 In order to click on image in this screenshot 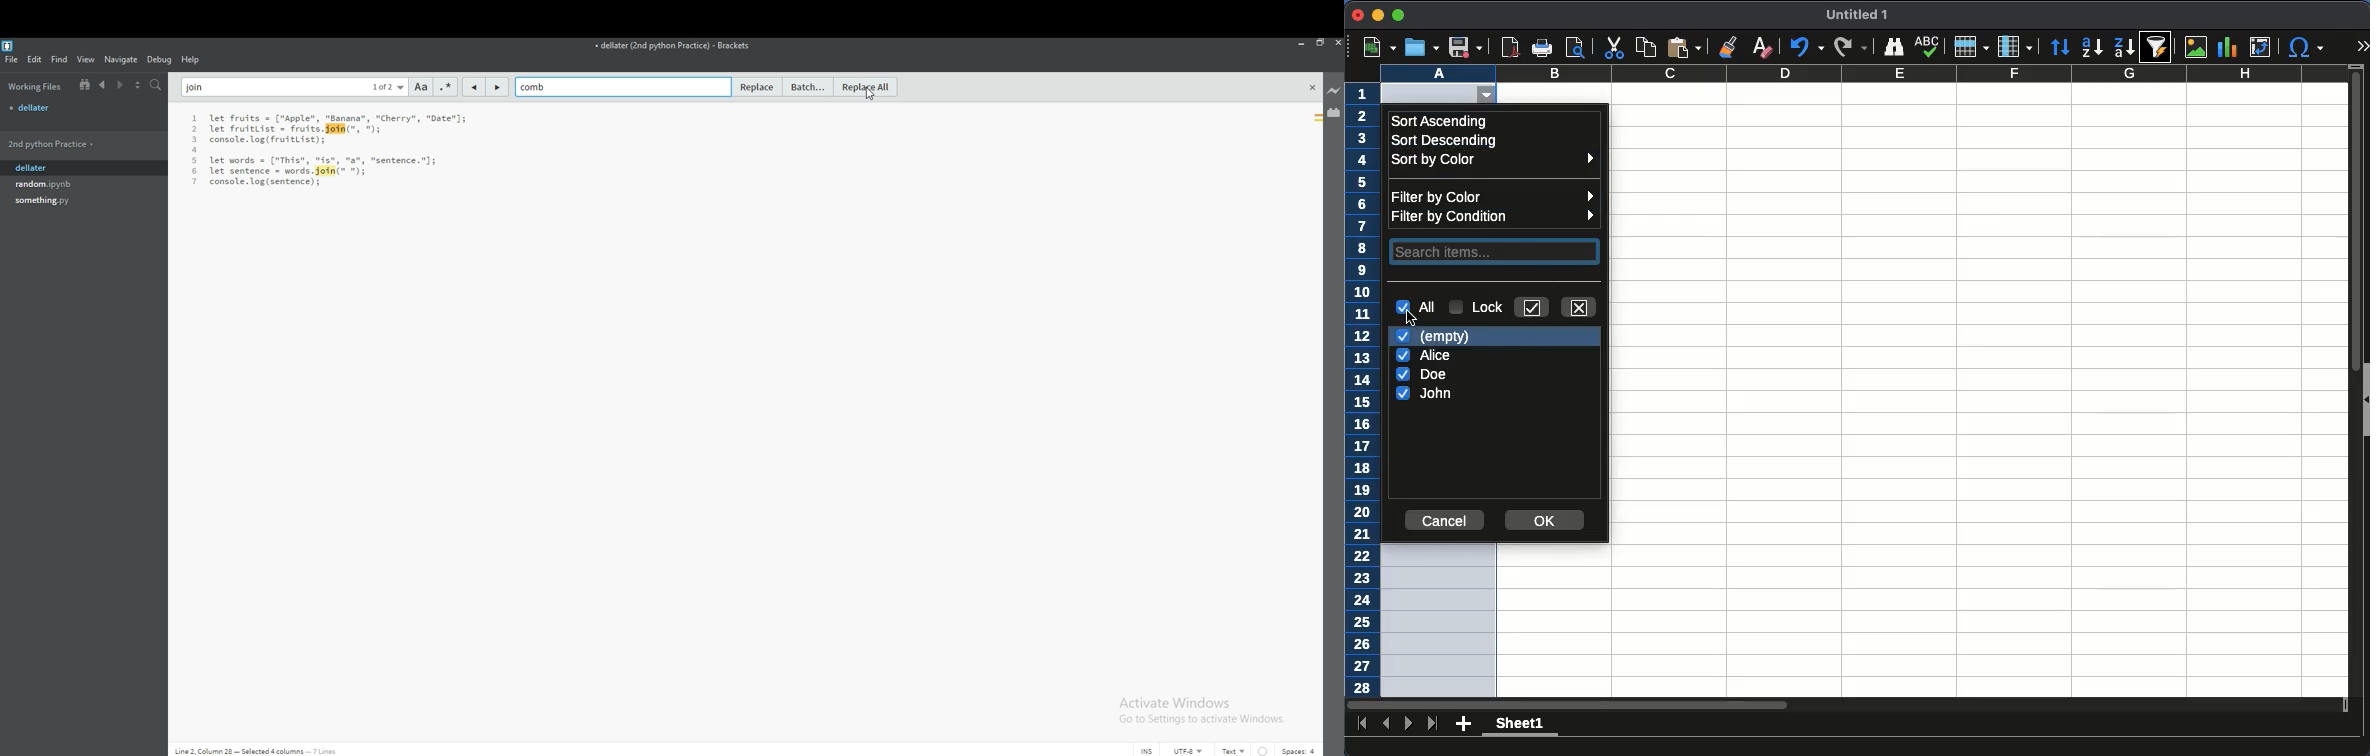, I will do `click(2196, 46)`.